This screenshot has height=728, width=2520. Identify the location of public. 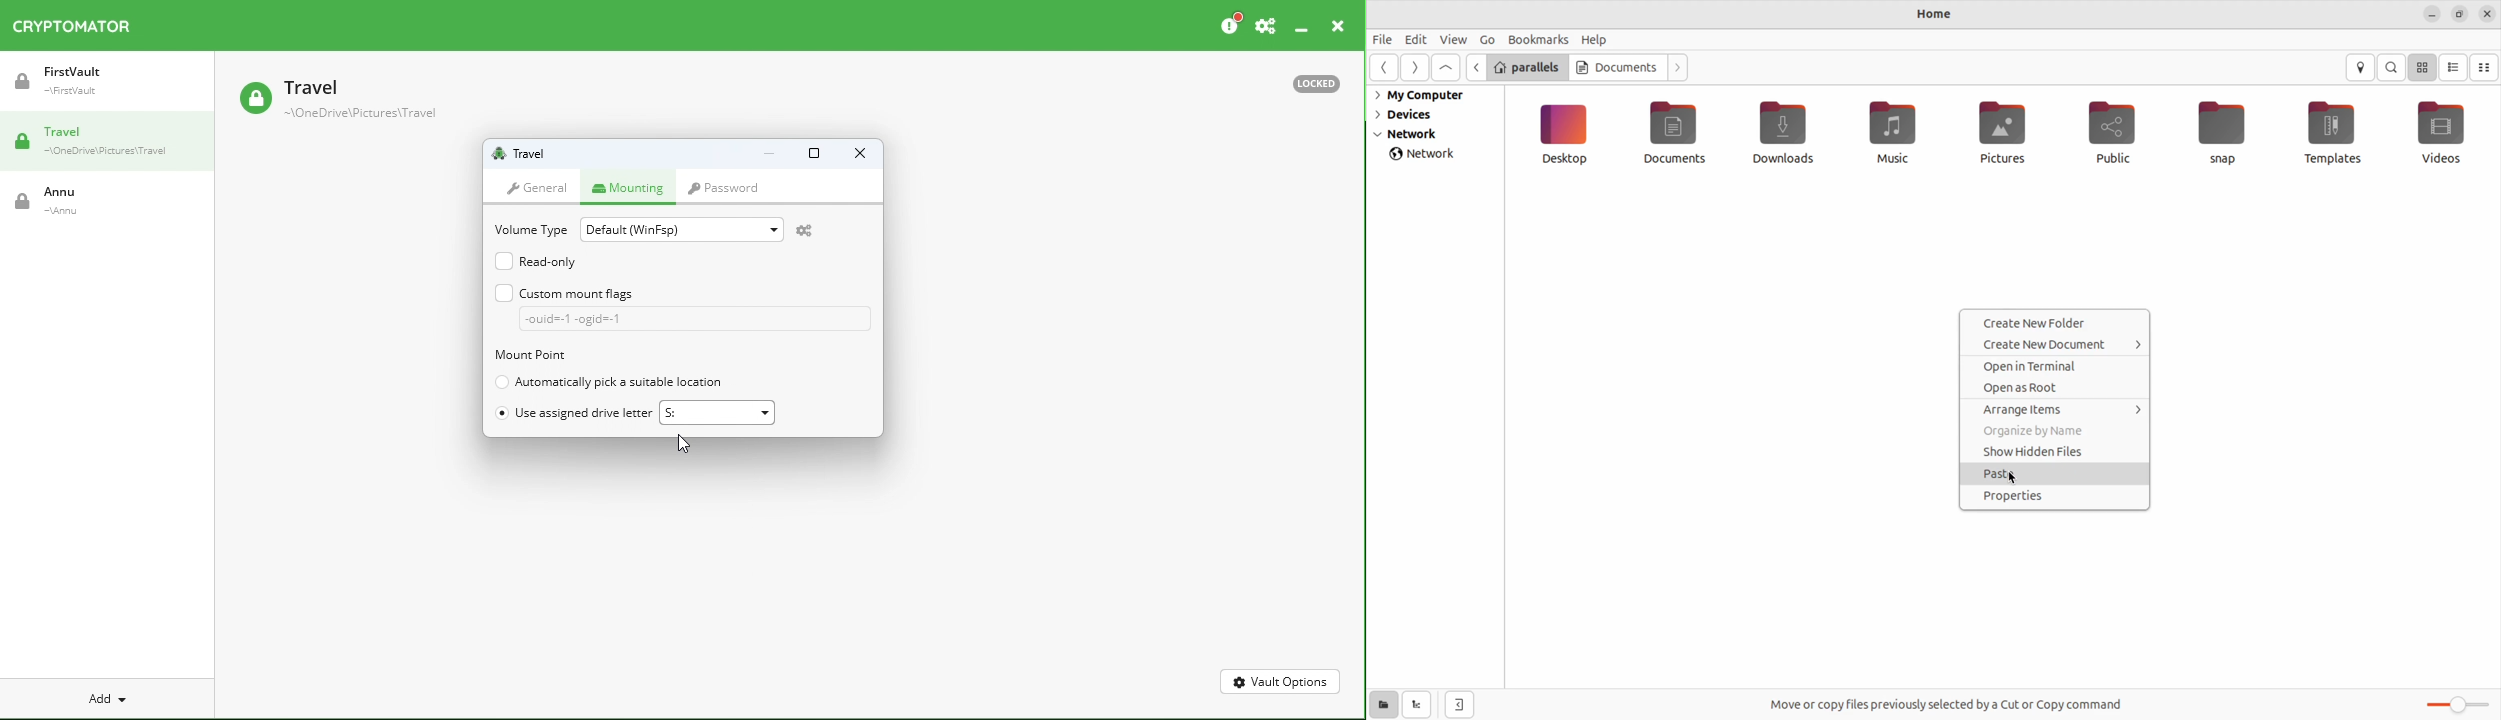
(2116, 136).